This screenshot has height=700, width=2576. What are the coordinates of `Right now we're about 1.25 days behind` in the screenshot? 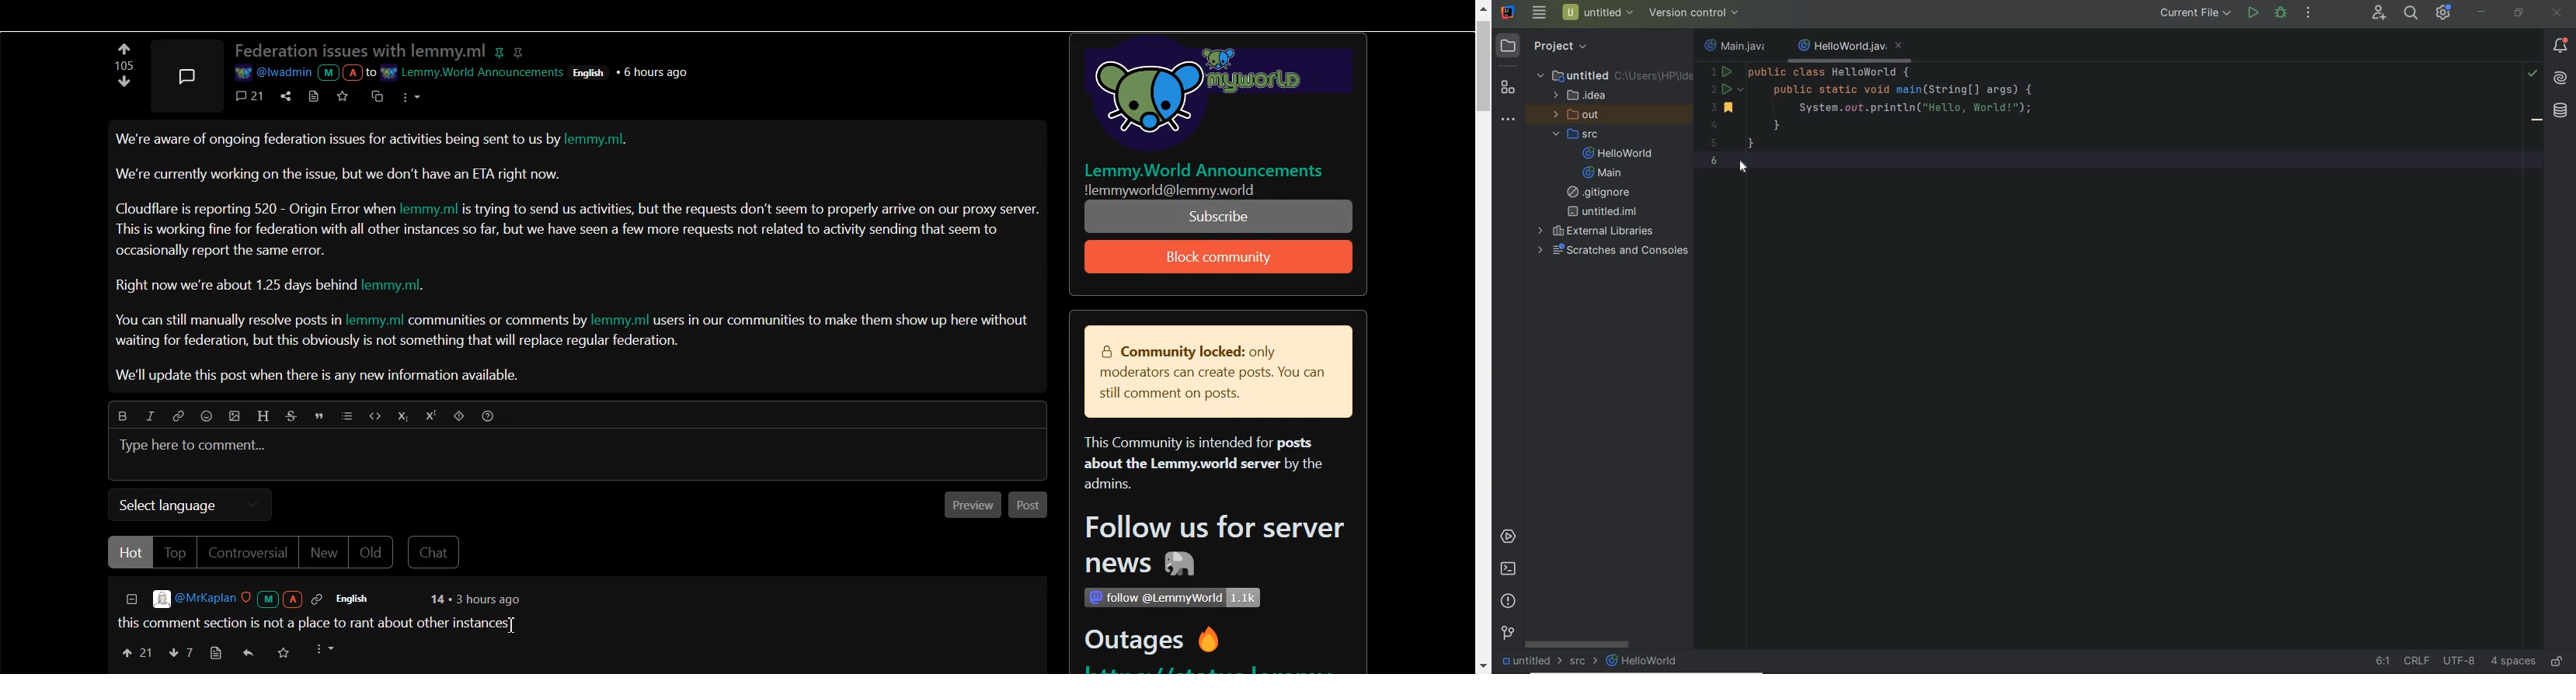 It's located at (237, 286).